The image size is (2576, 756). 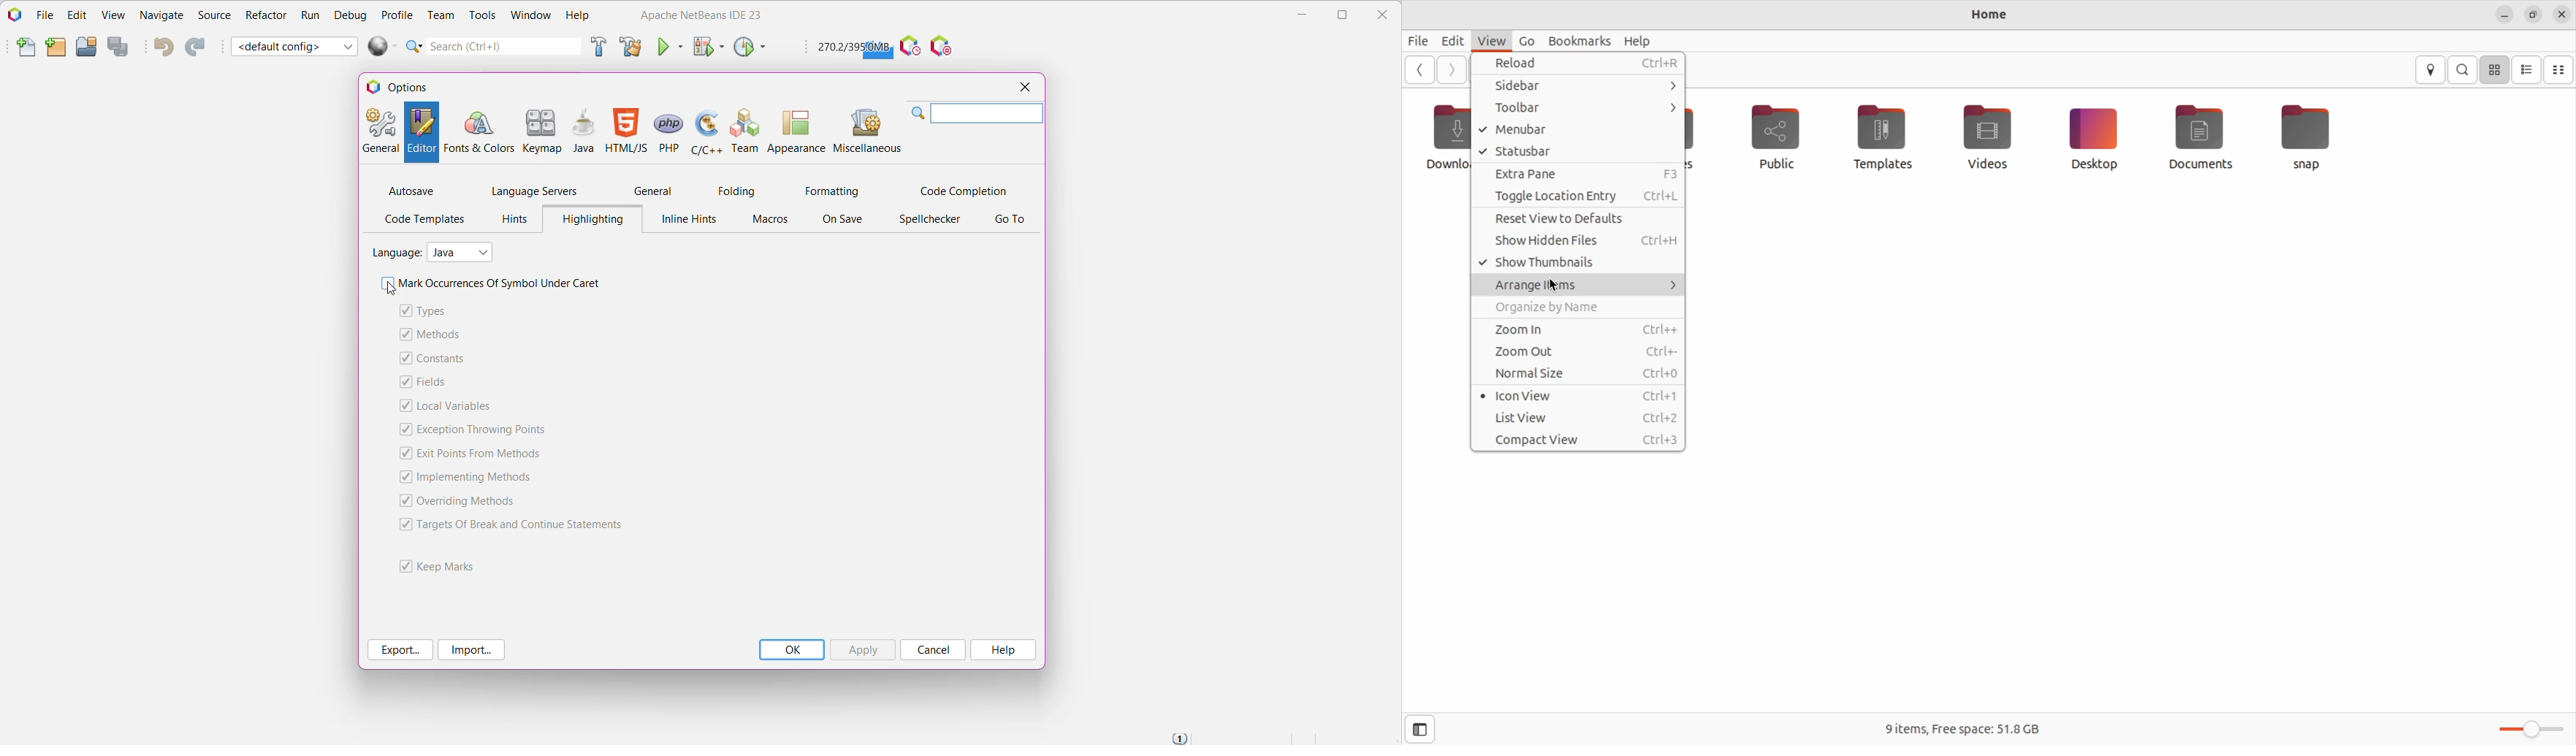 What do you see at coordinates (19, 48) in the screenshot?
I see `New File` at bounding box center [19, 48].